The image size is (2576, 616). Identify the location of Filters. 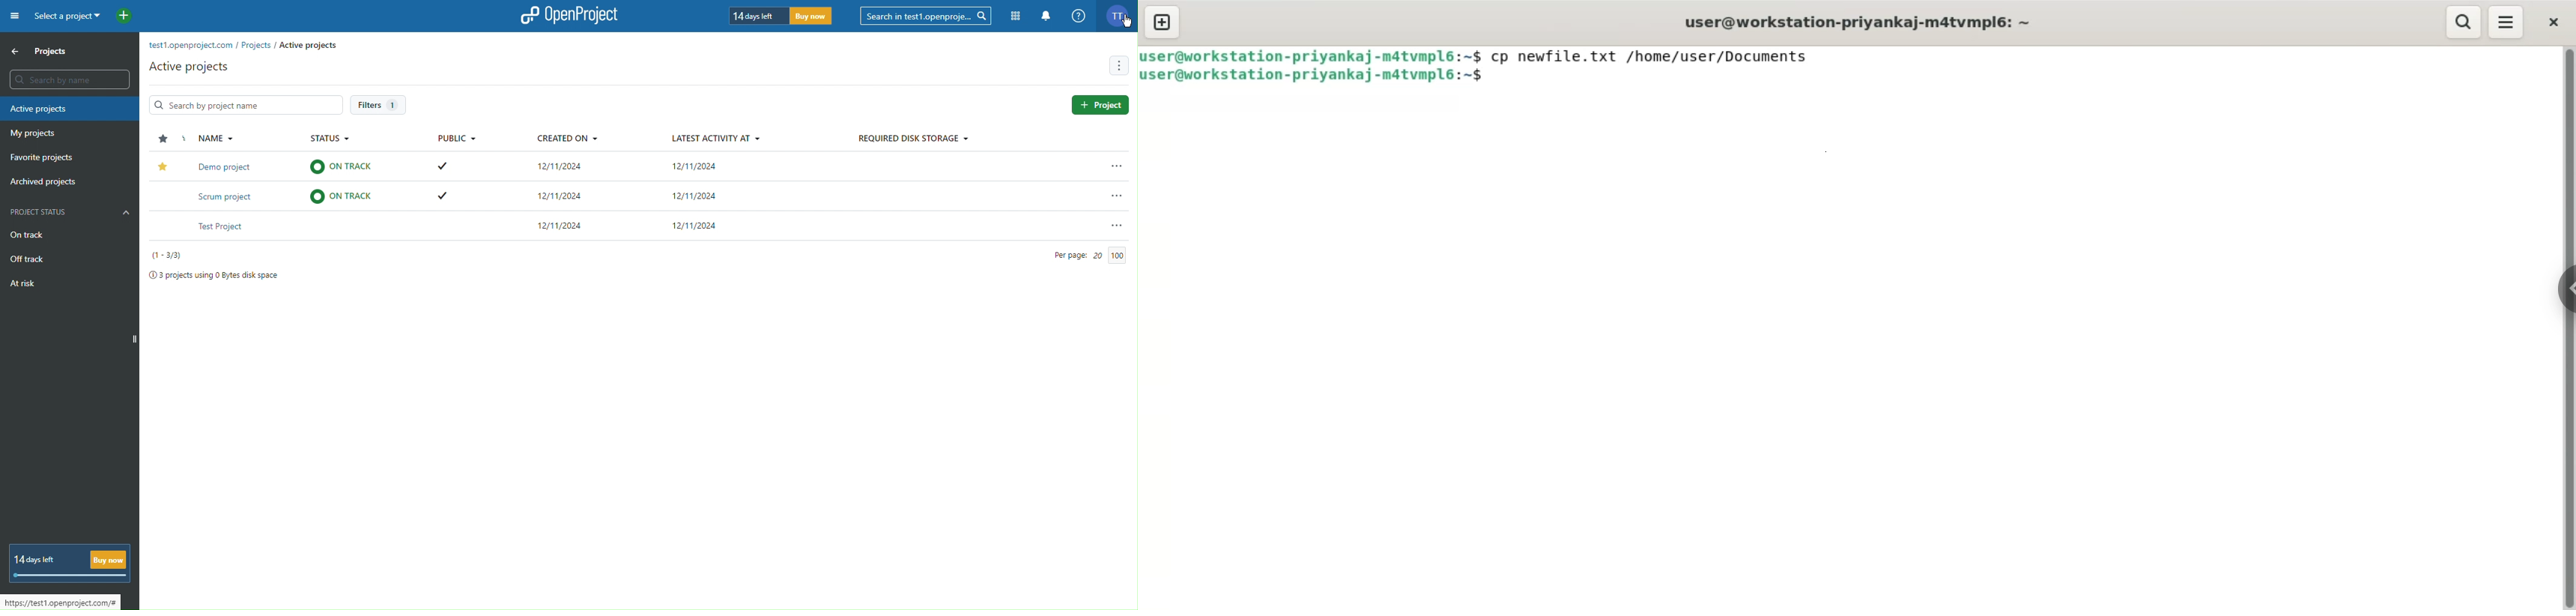
(379, 105).